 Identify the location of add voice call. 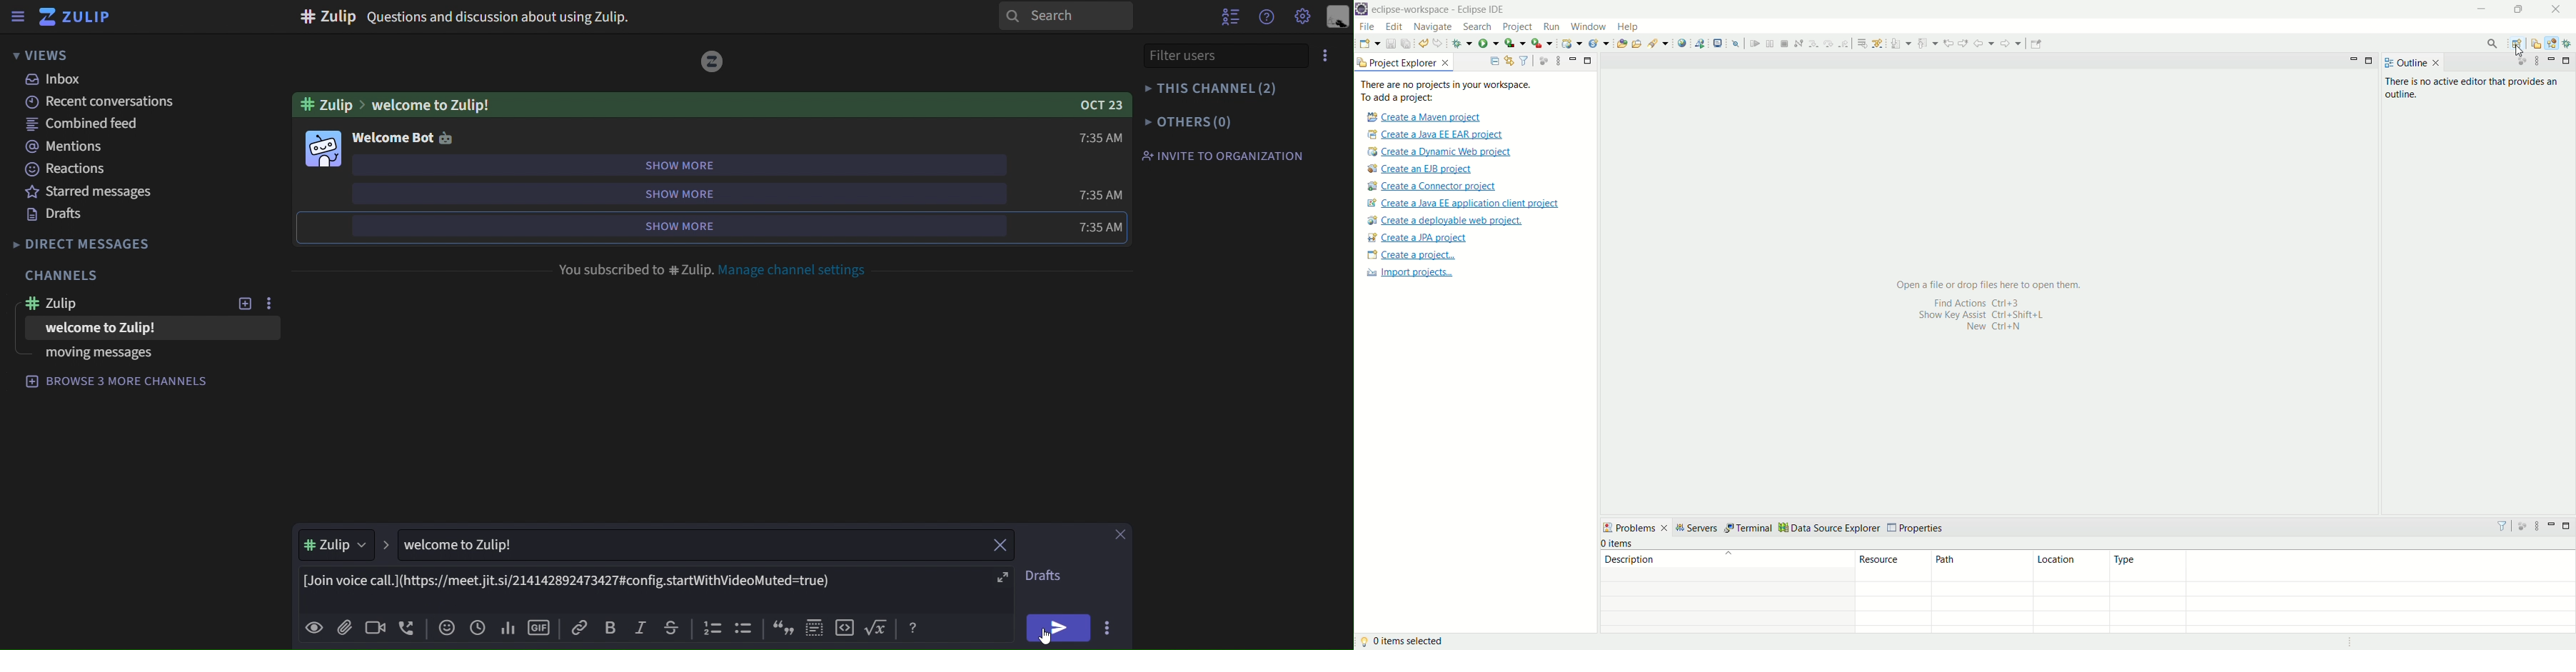
(406, 628).